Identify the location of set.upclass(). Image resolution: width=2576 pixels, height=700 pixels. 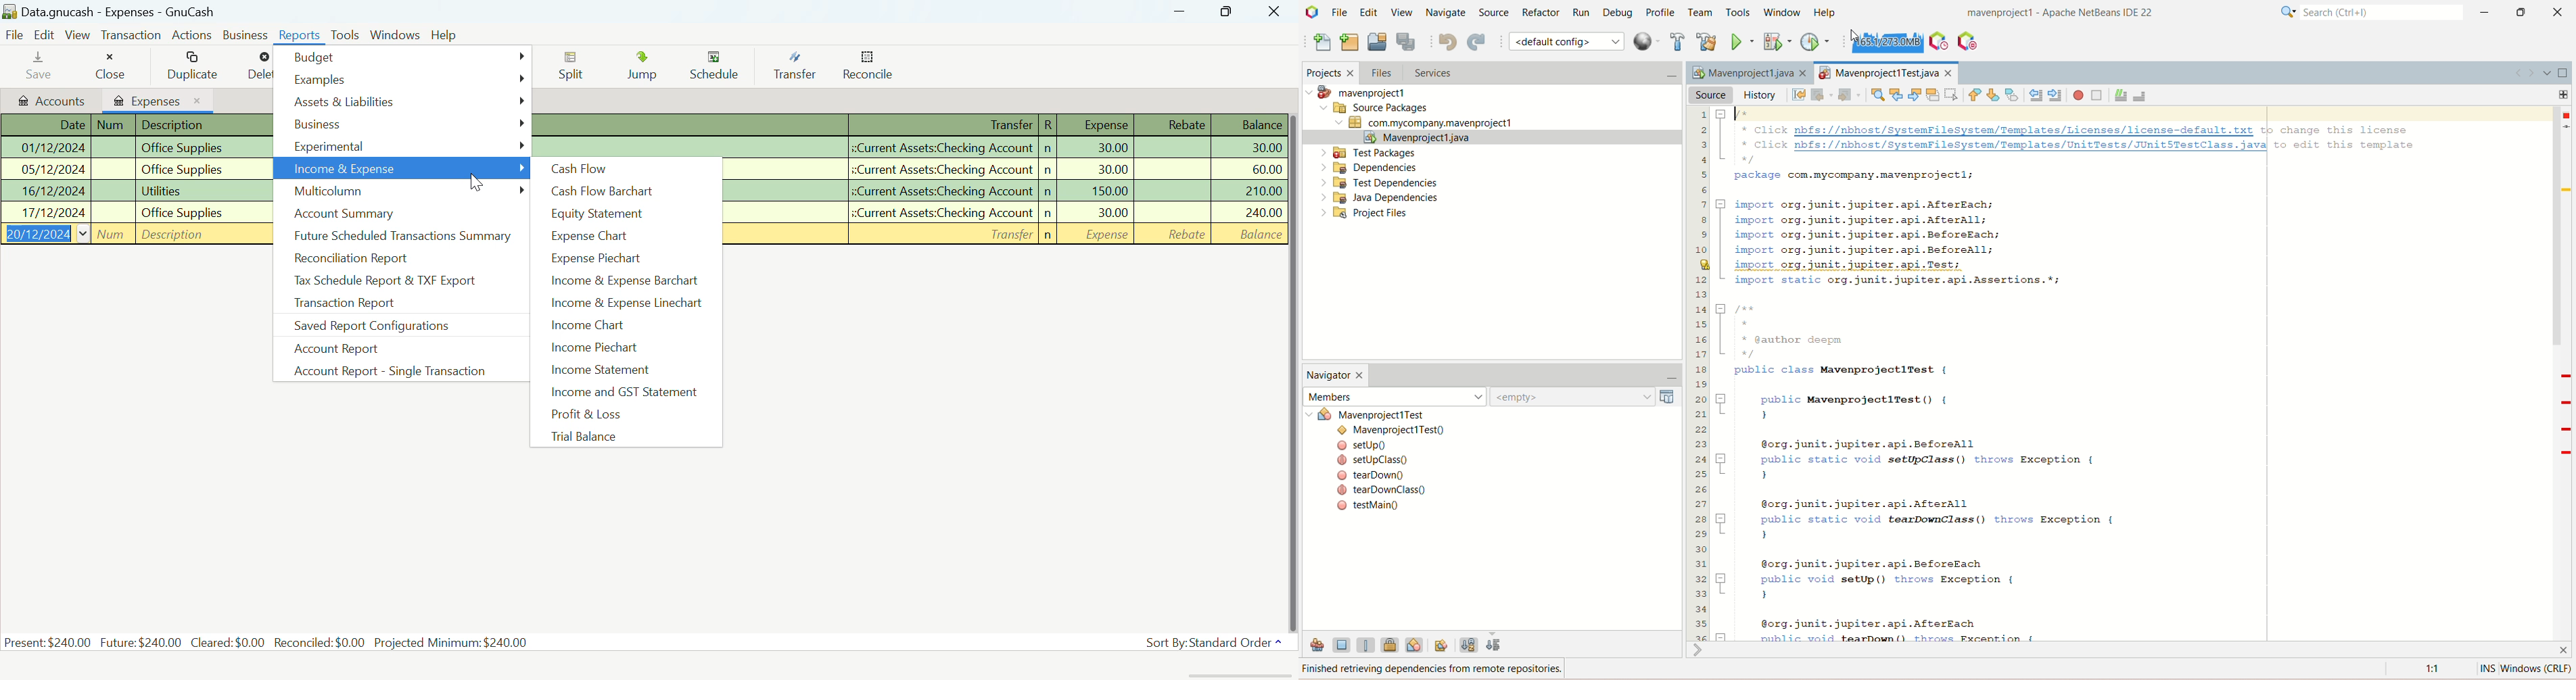
(1404, 459).